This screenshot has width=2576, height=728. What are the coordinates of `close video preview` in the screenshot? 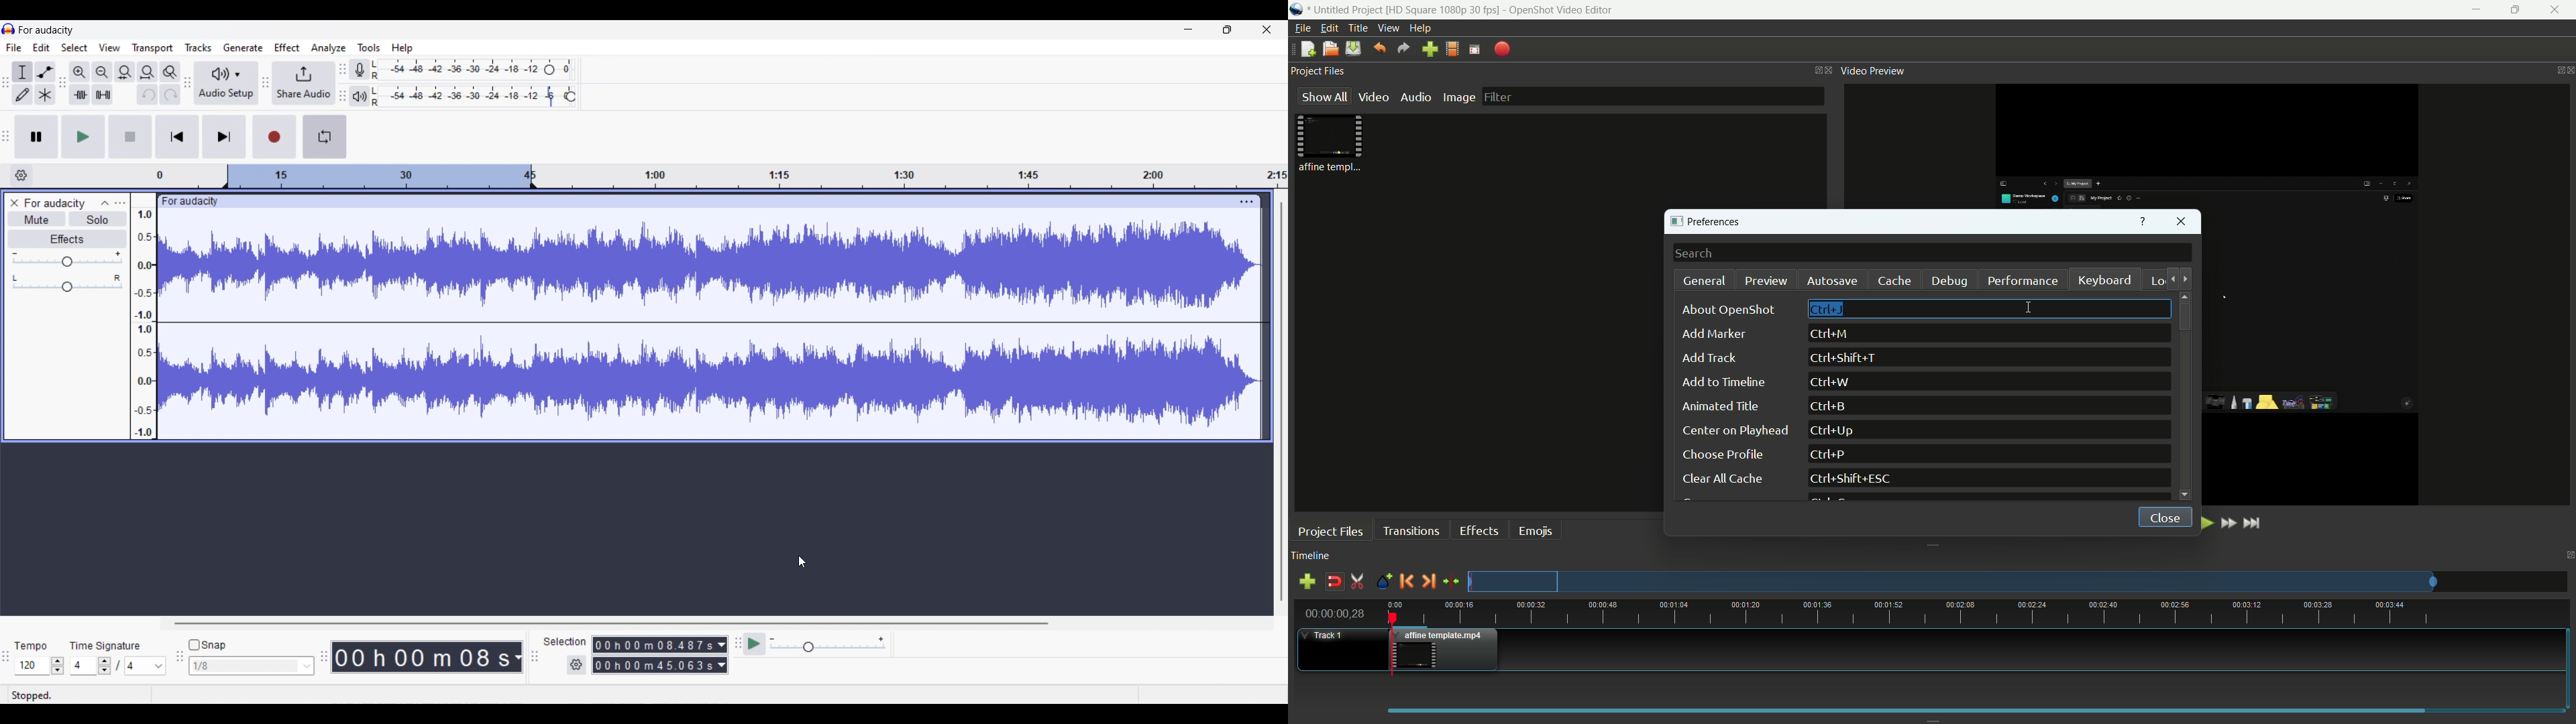 It's located at (2568, 70).